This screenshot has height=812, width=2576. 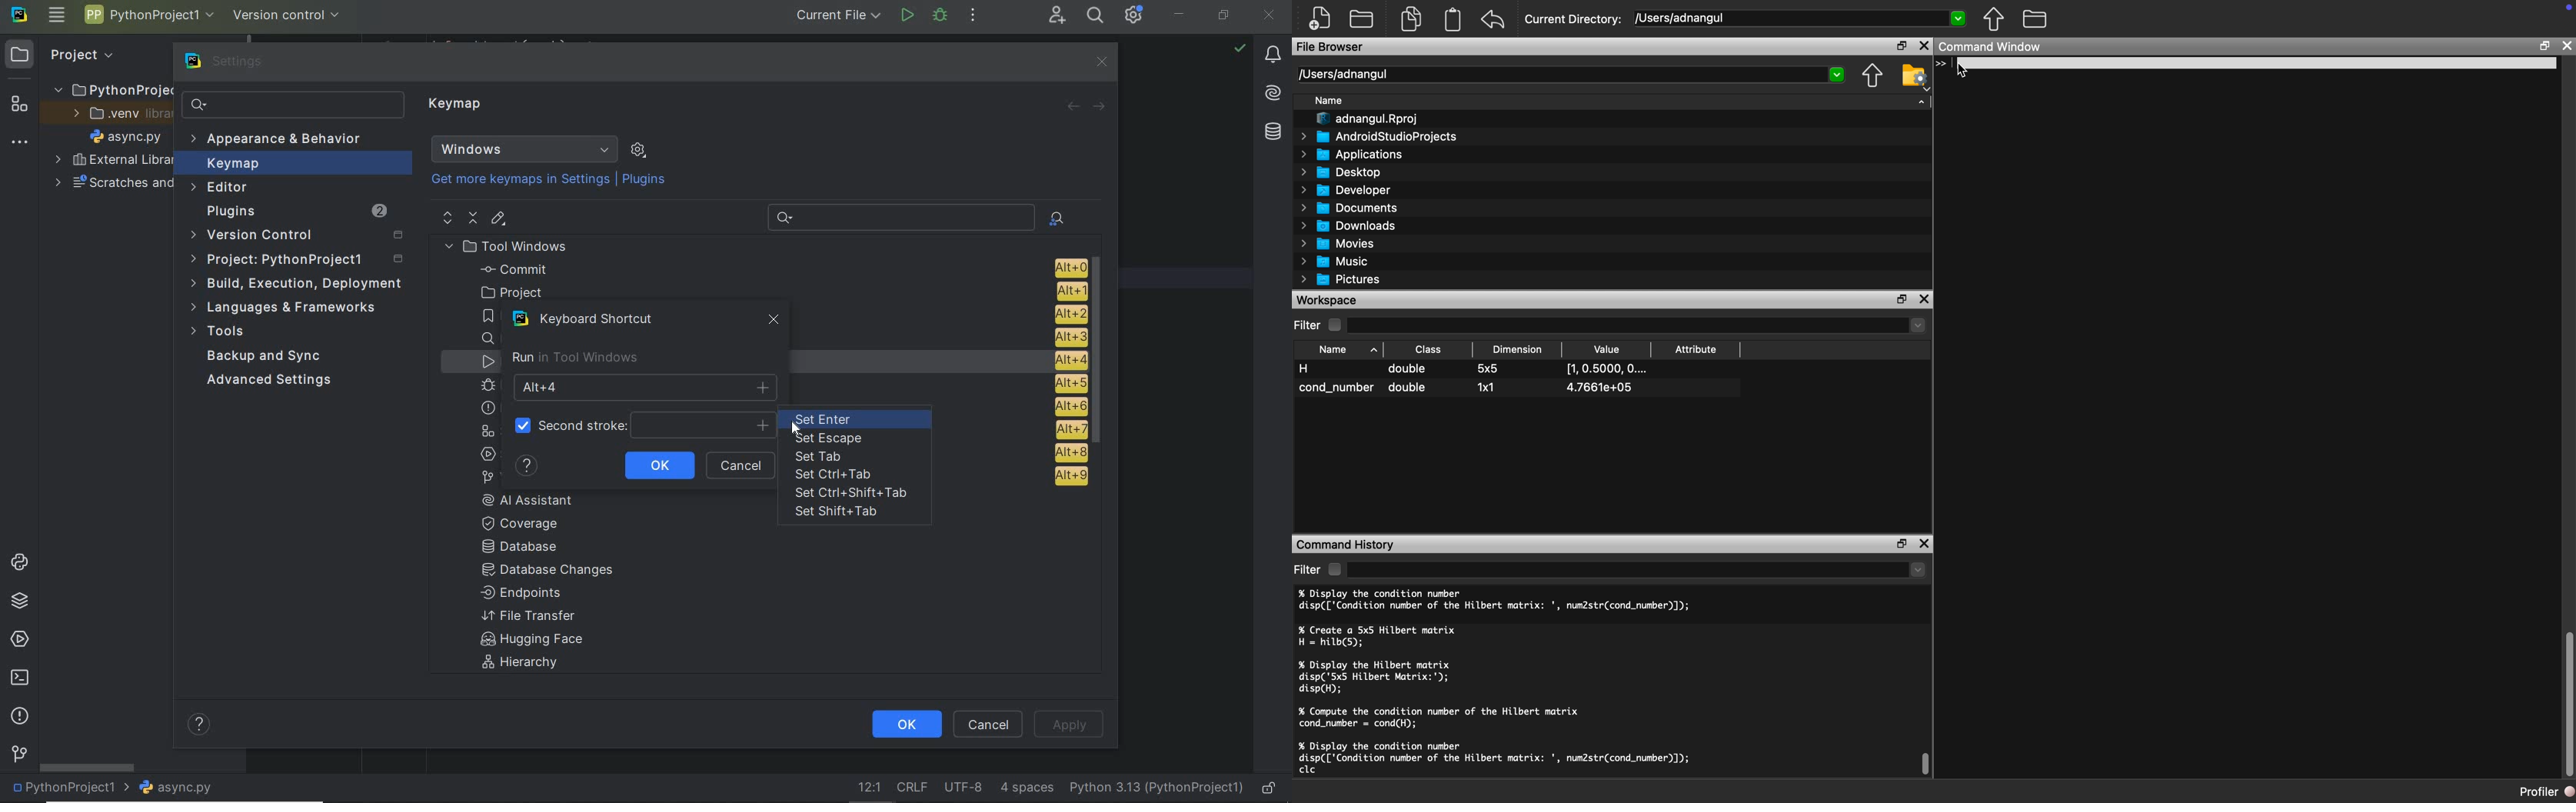 I want to click on Hierarchy, so click(x=528, y=665).